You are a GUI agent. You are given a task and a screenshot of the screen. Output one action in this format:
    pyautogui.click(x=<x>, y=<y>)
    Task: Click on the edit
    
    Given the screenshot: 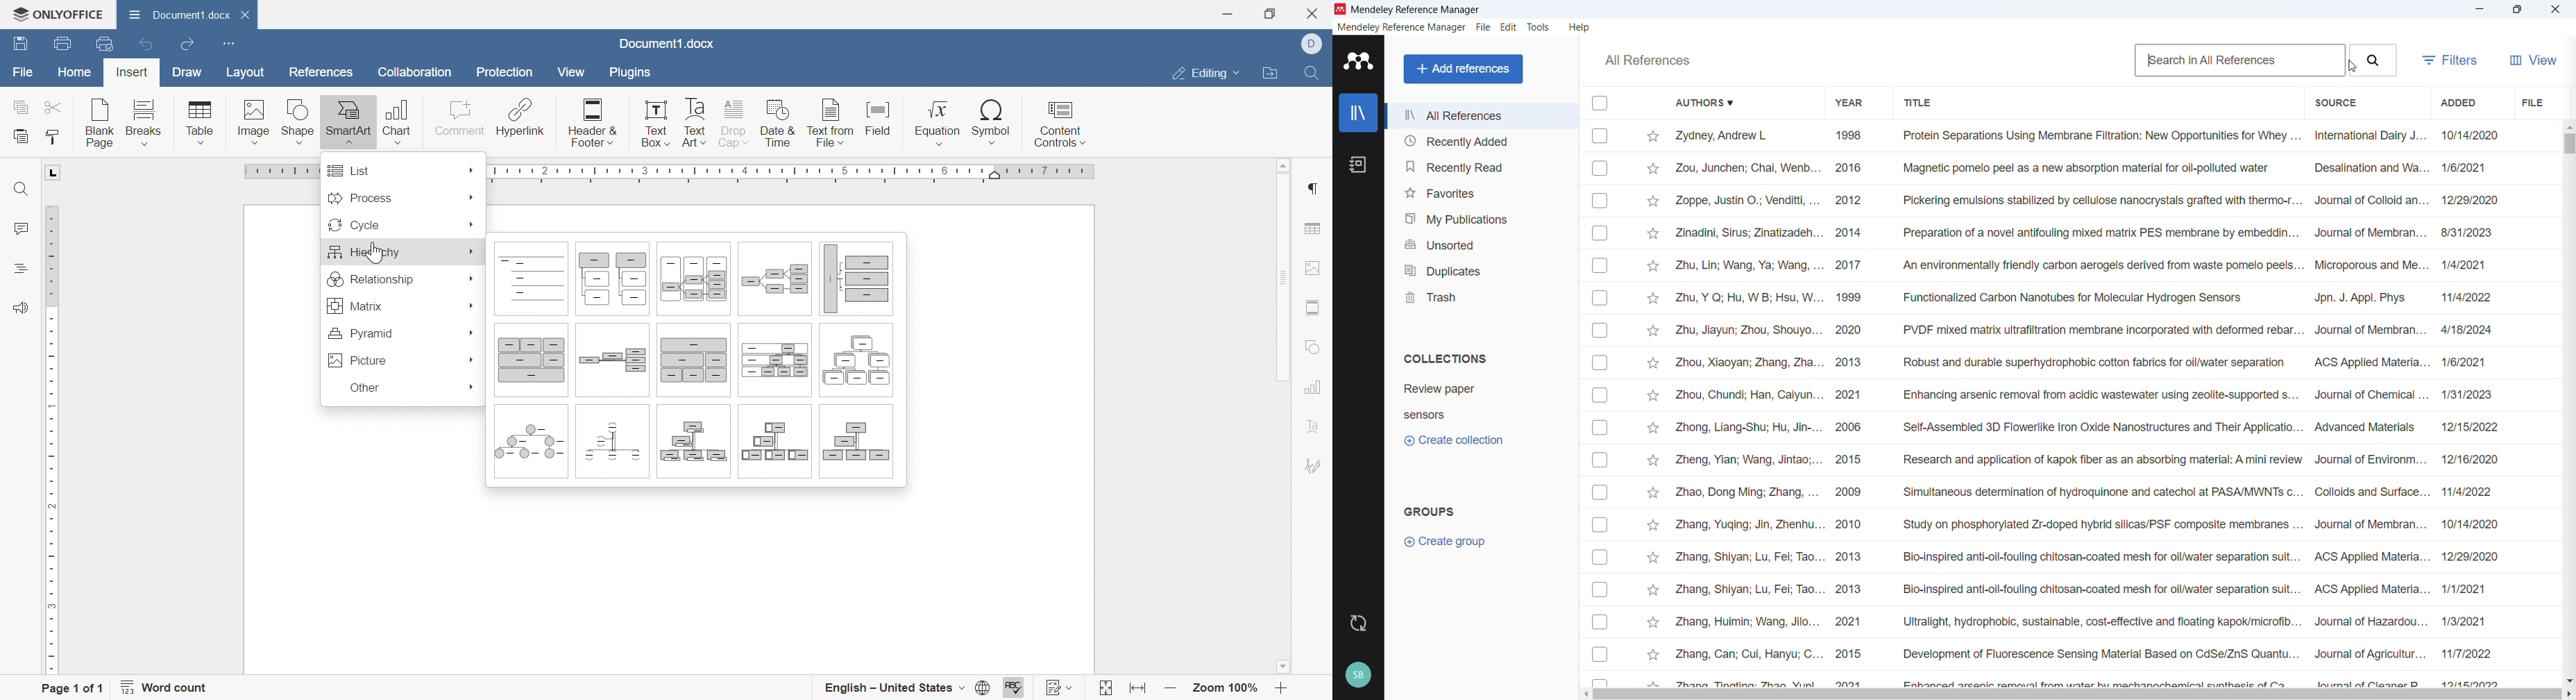 What is the action you would take?
    pyautogui.click(x=1509, y=27)
    